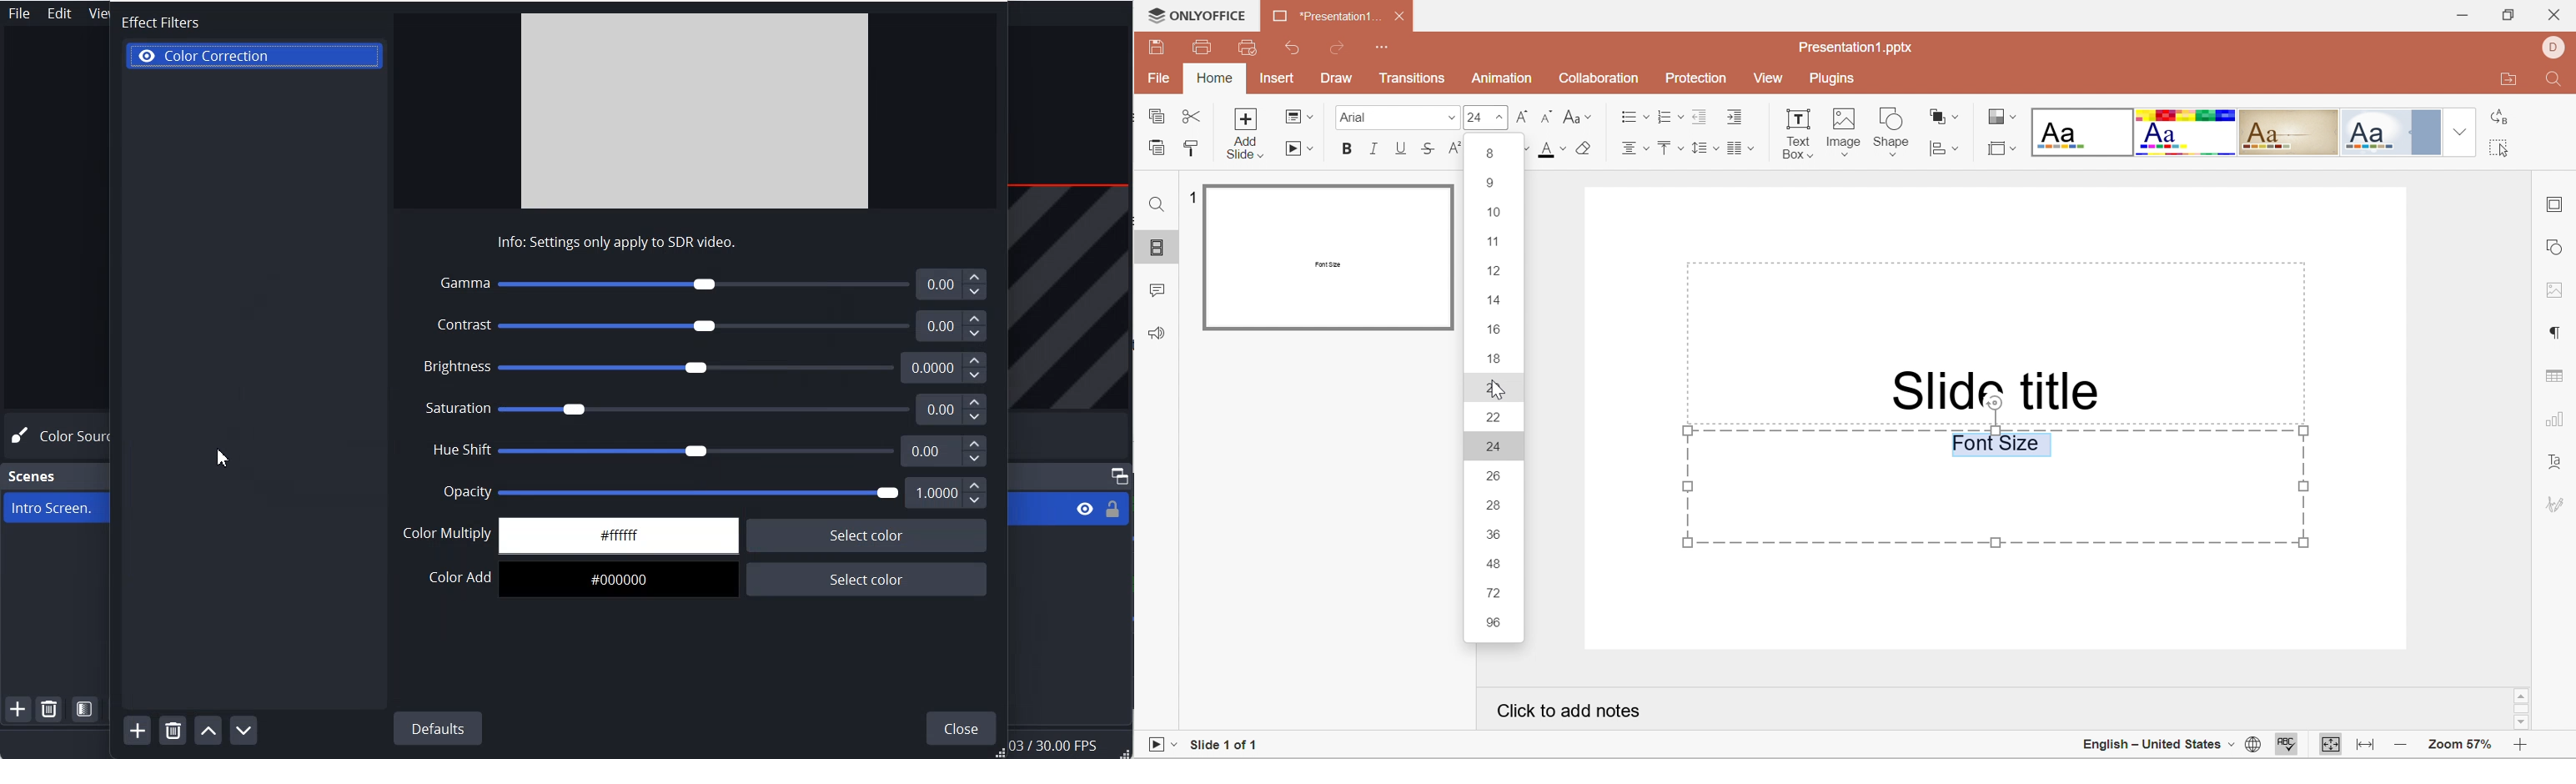 The height and width of the screenshot is (784, 2576). What do you see at coordinates (1119, 475) in the screenshot?
I see `Maximize` at bounding box center [1119, 475].